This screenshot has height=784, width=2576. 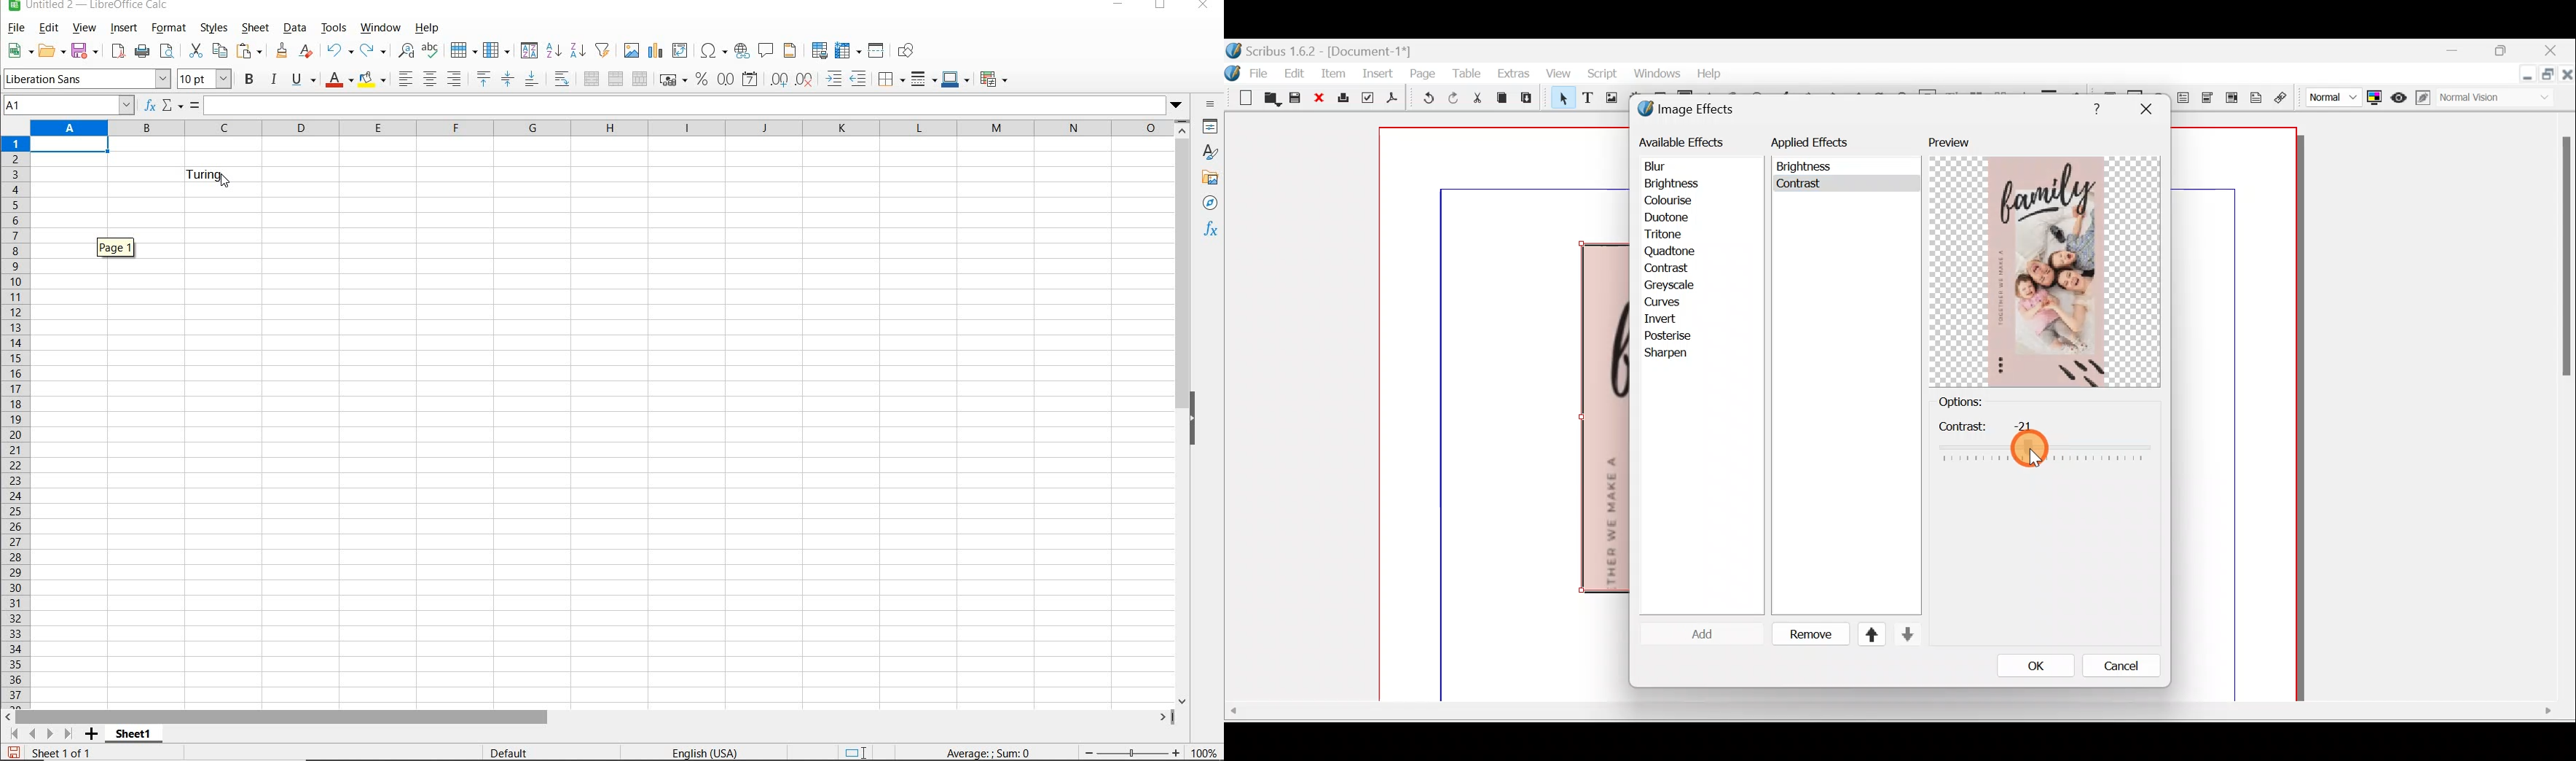 What do you see at coordinates (554, 52) in the screenshot?
I see `SORT ASCENDING` at bounding box center [554, 52].